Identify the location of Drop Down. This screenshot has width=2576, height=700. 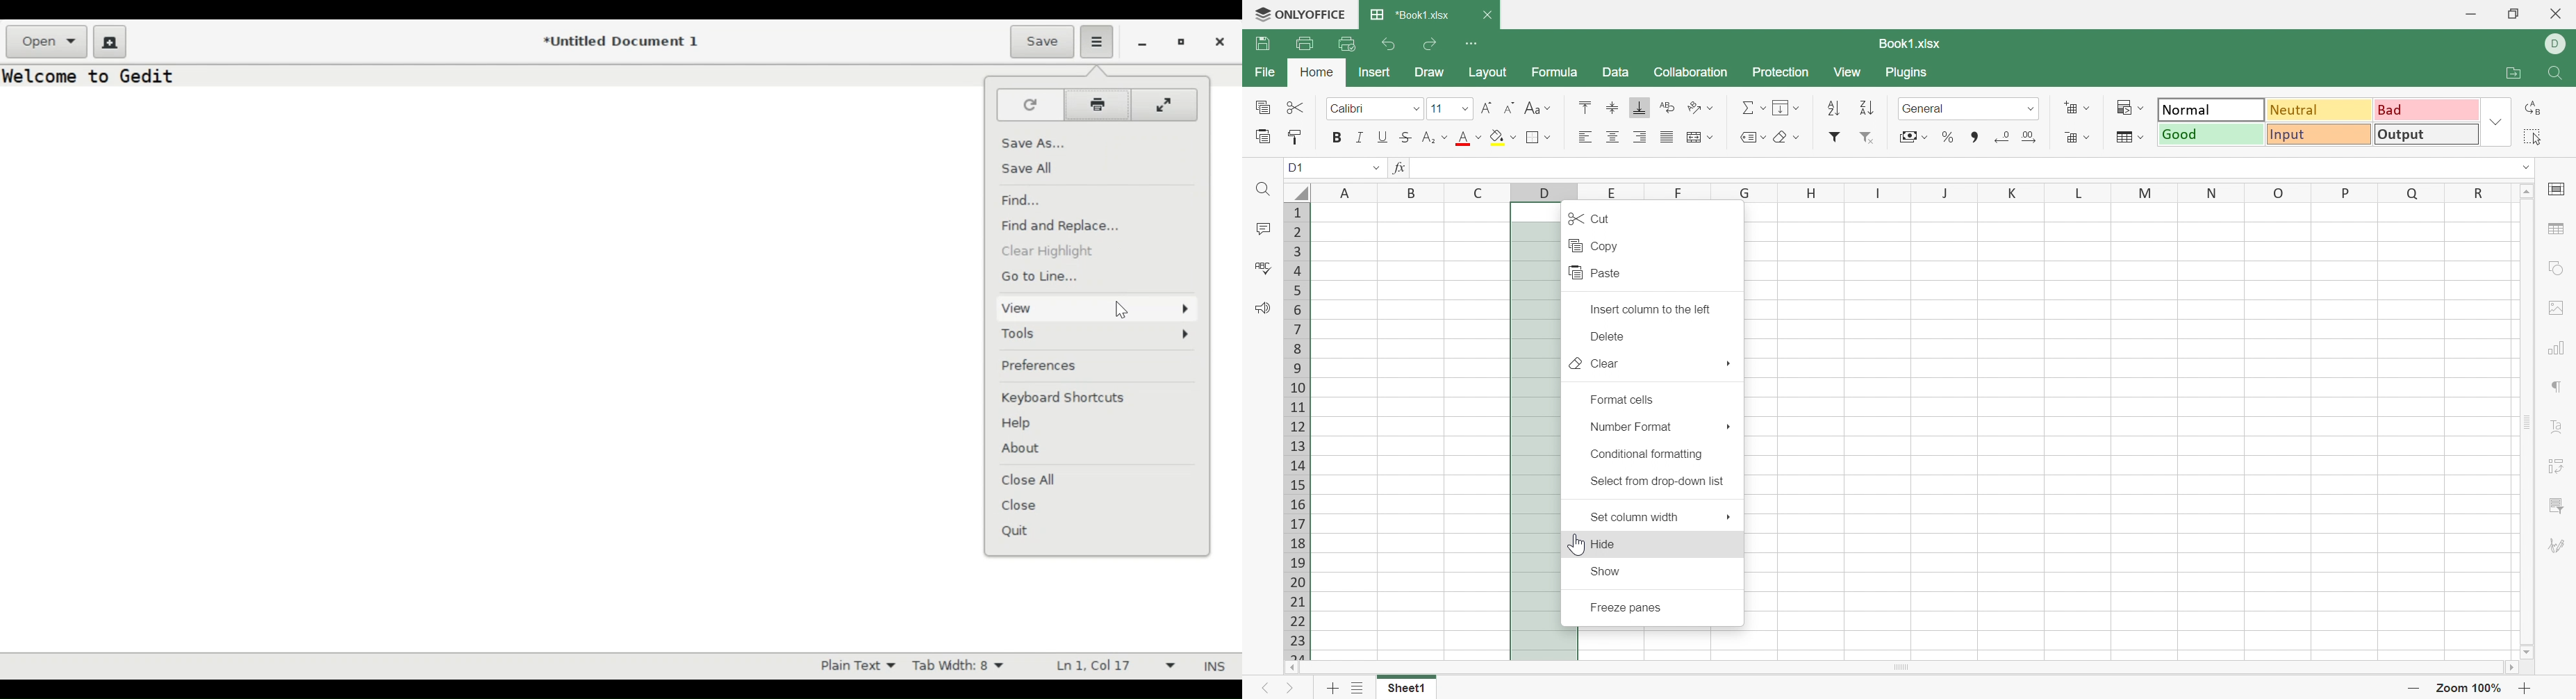
(1513, 137).